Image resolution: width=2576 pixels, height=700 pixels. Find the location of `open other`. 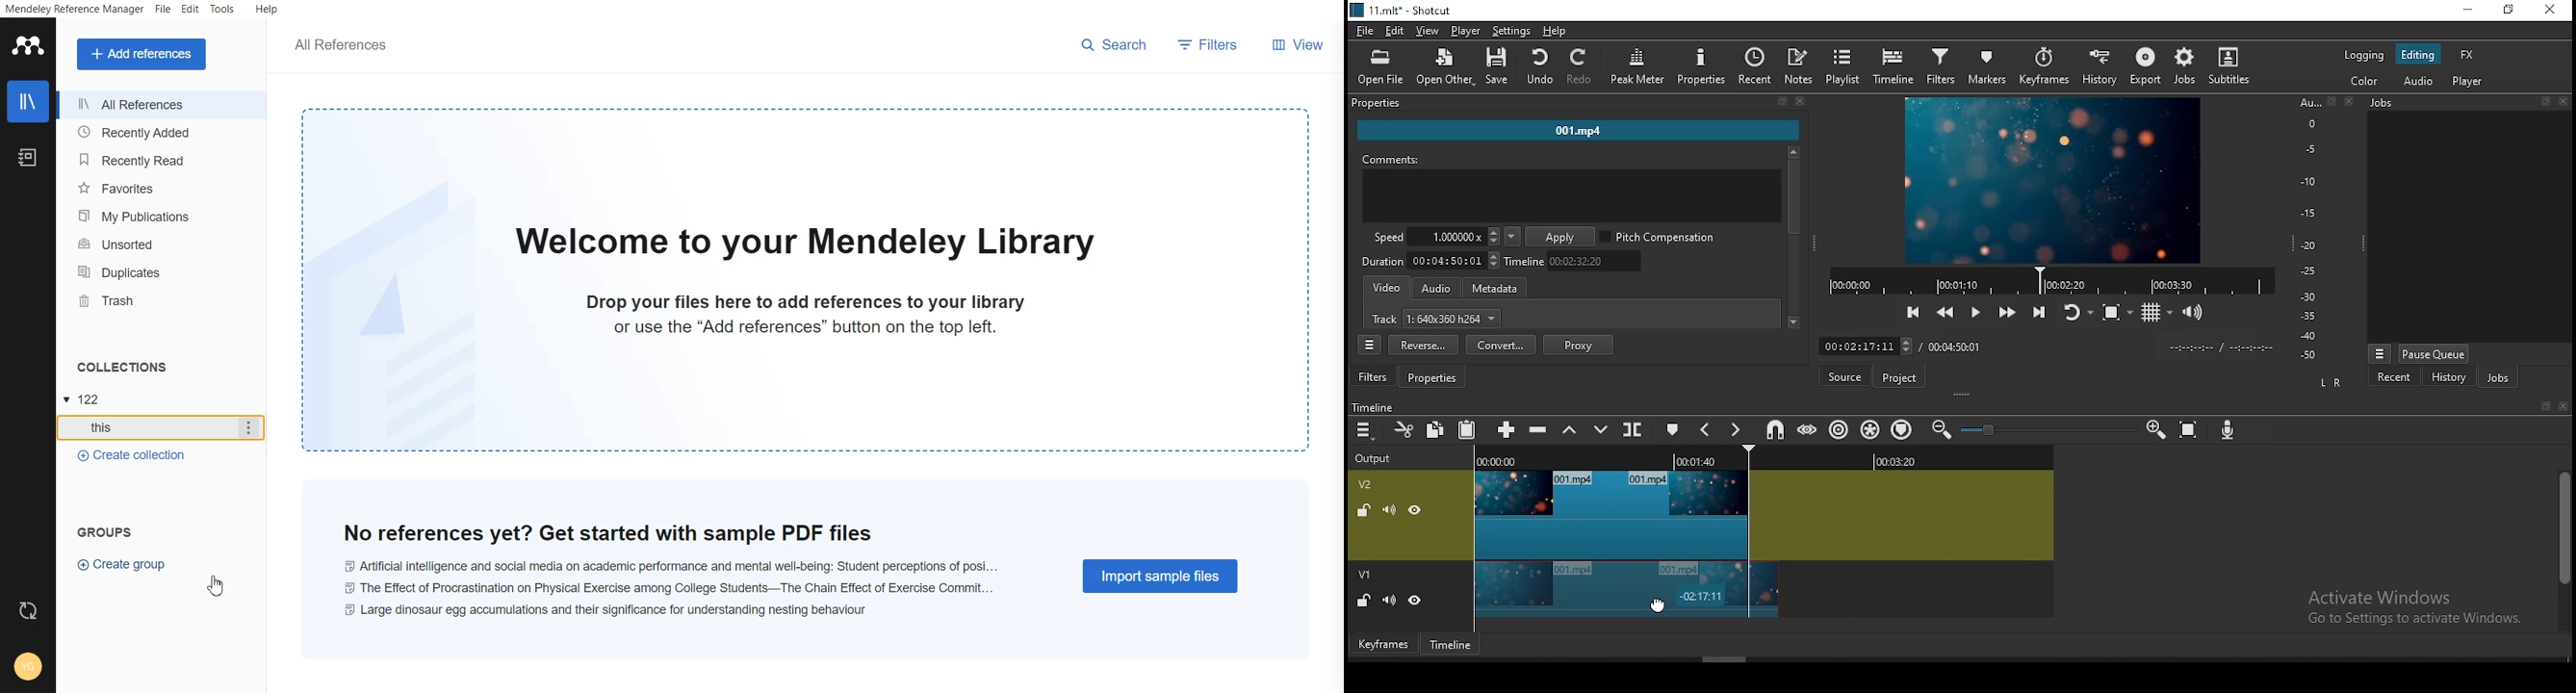

open other is located at coordinates (1440, 64).